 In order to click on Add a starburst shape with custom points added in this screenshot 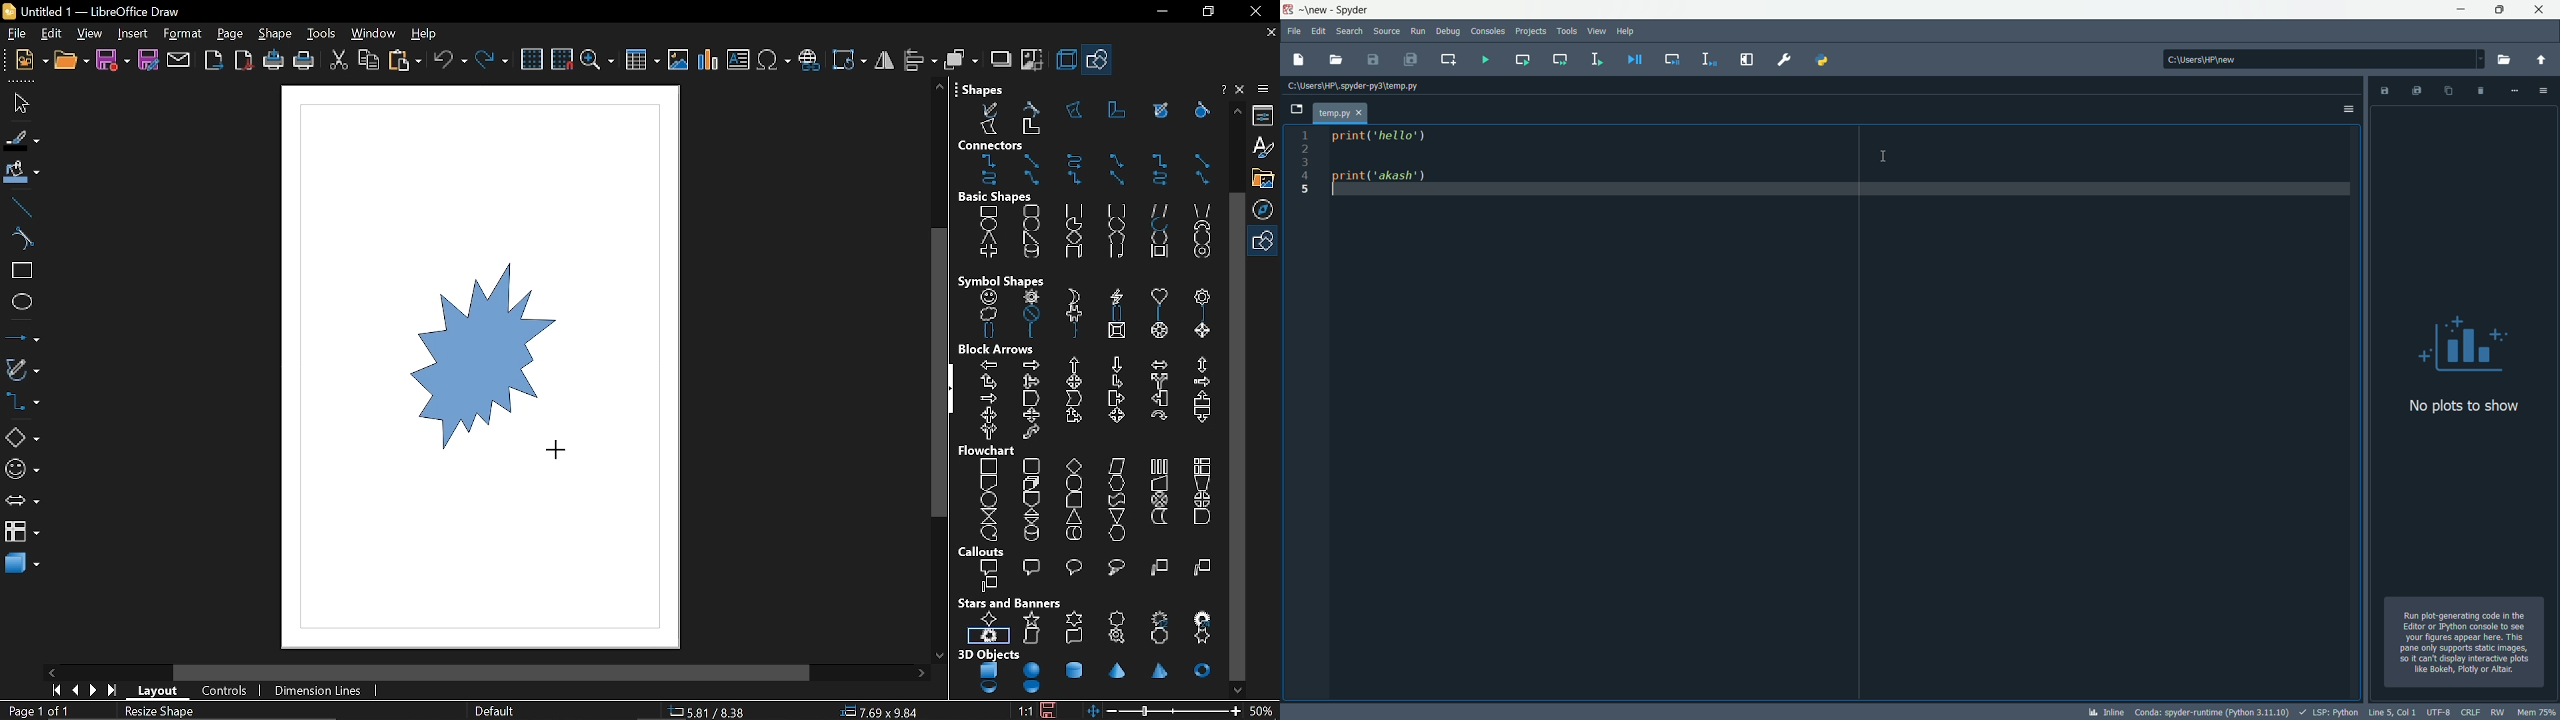, I will do `click(452, 361)`.